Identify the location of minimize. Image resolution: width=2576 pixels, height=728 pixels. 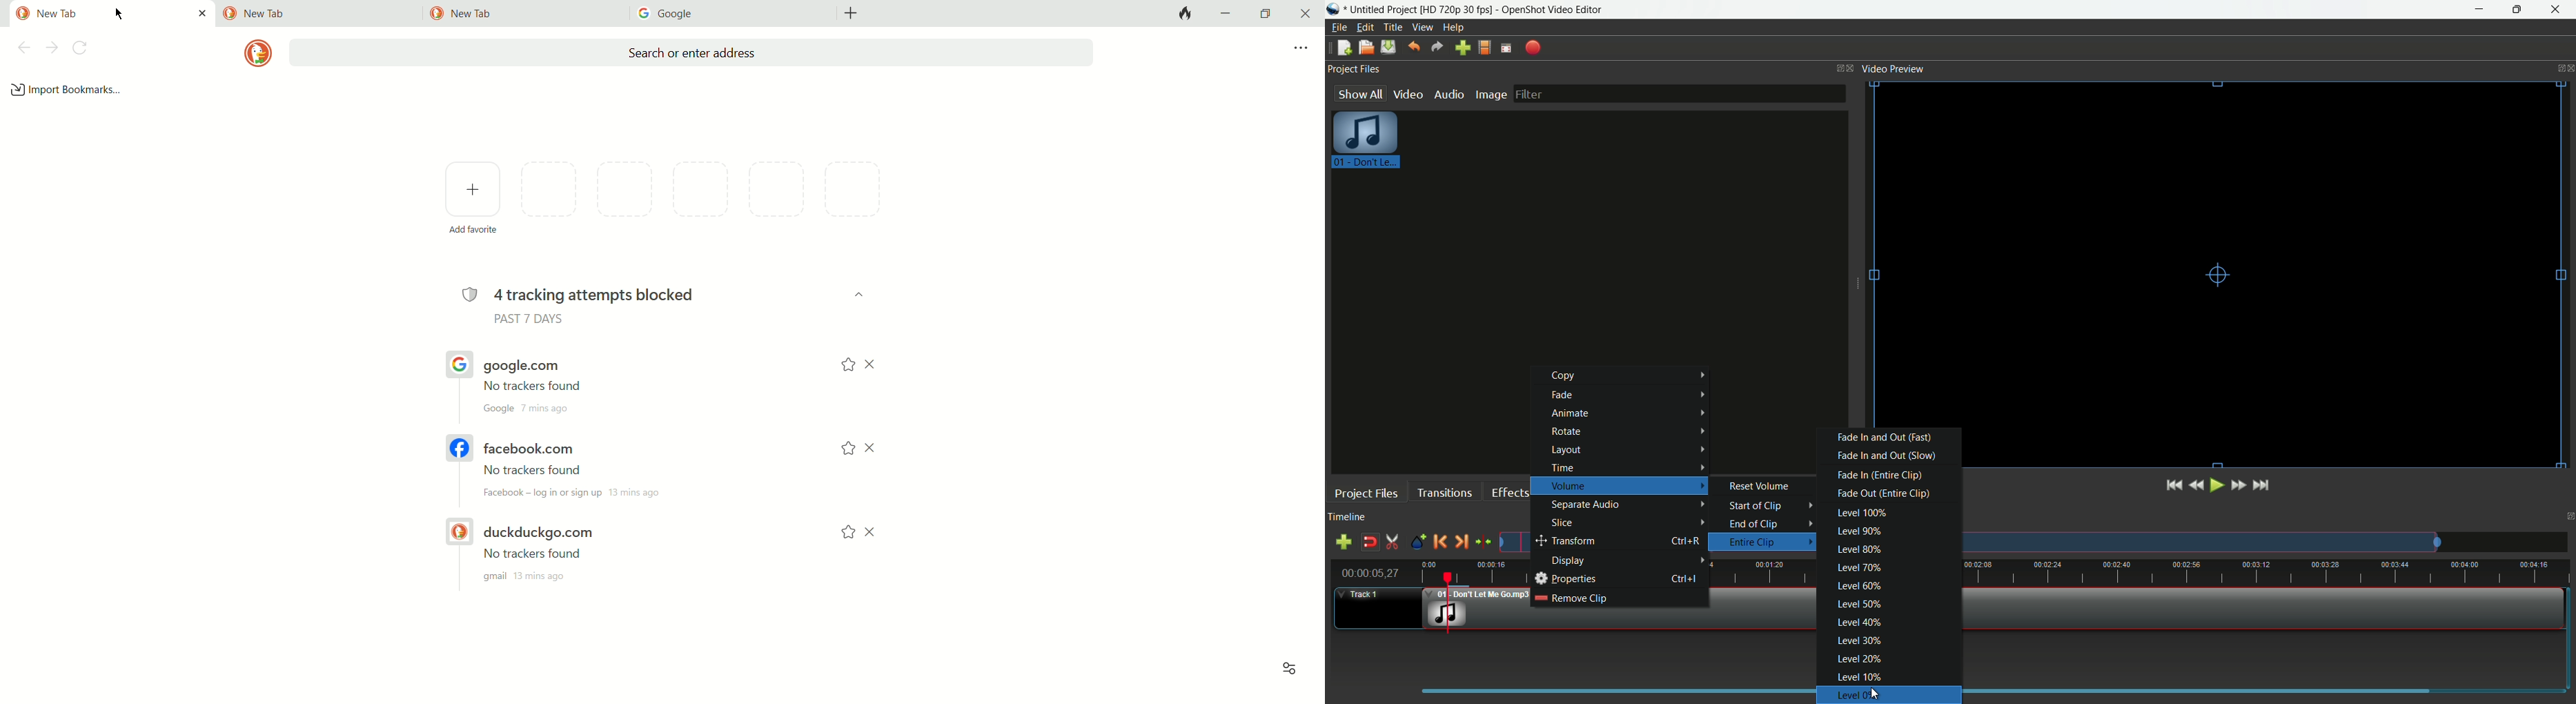
(1226, 13).